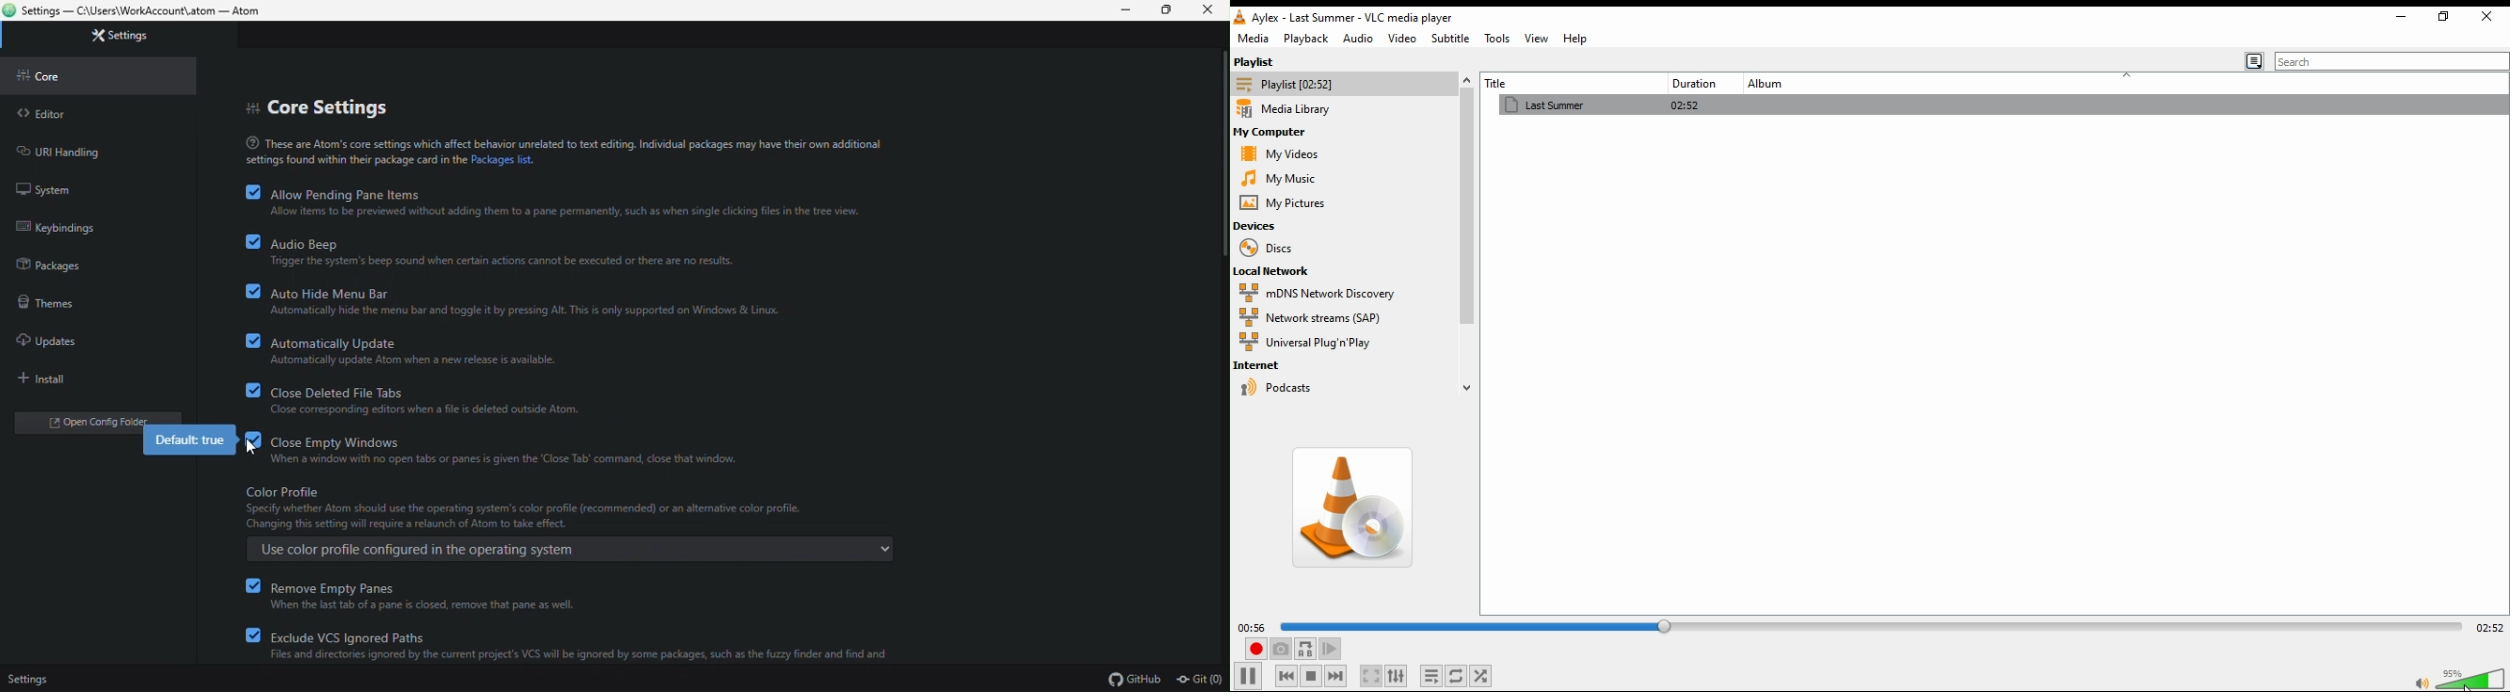  What do you see at coordinates (1312, 677) in the screenshot?
I see `stop` at bounding box center [1312, 677].